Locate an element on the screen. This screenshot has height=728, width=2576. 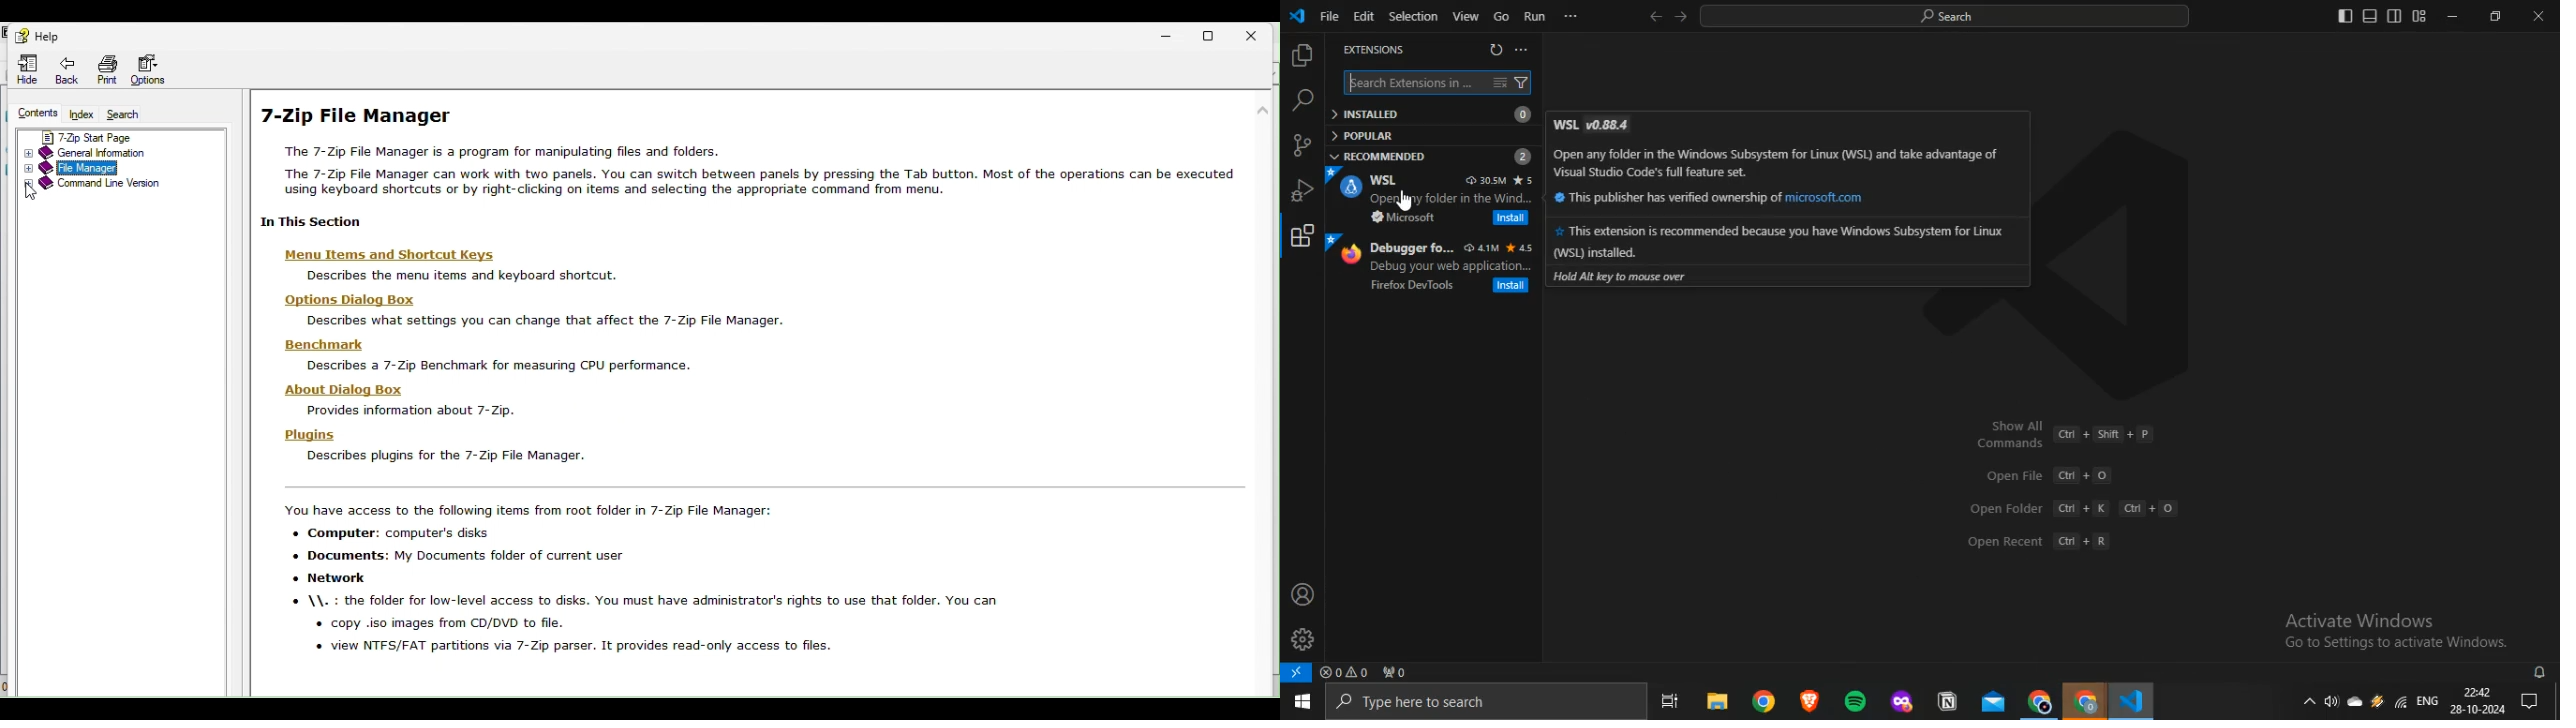
File manager is located at coordinates (103, 168).